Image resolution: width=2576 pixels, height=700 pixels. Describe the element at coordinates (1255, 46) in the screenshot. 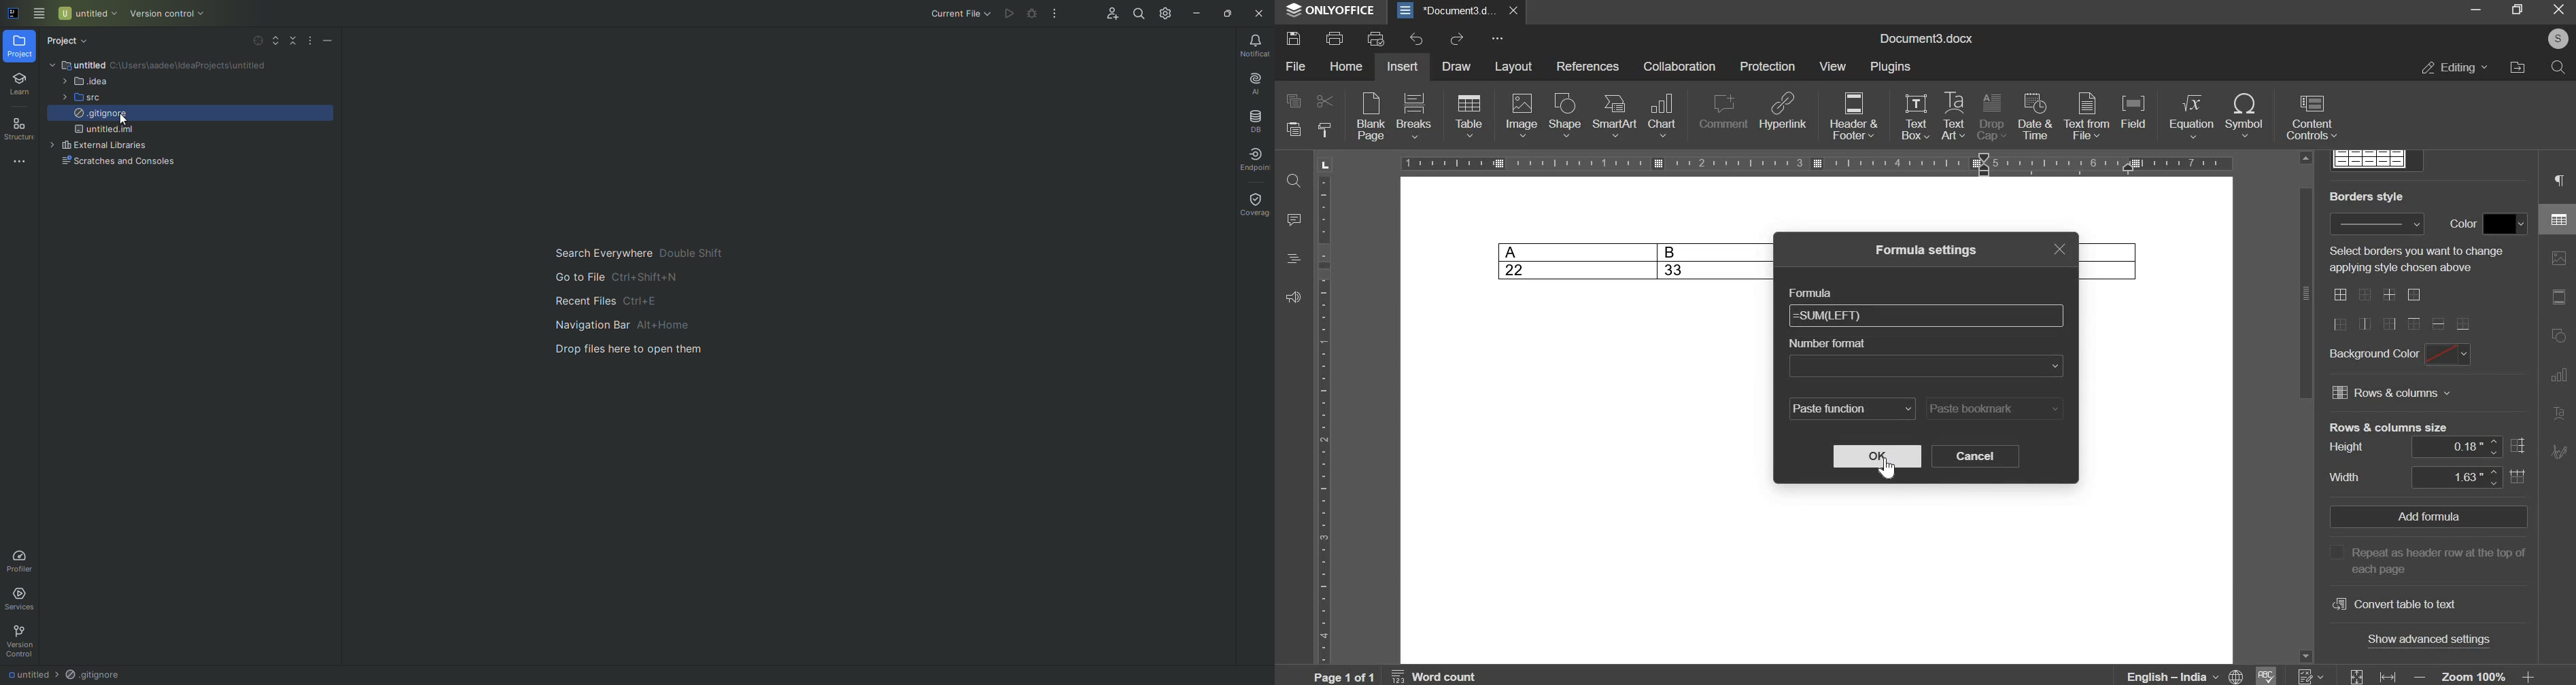

I see `Notifications` at that location.